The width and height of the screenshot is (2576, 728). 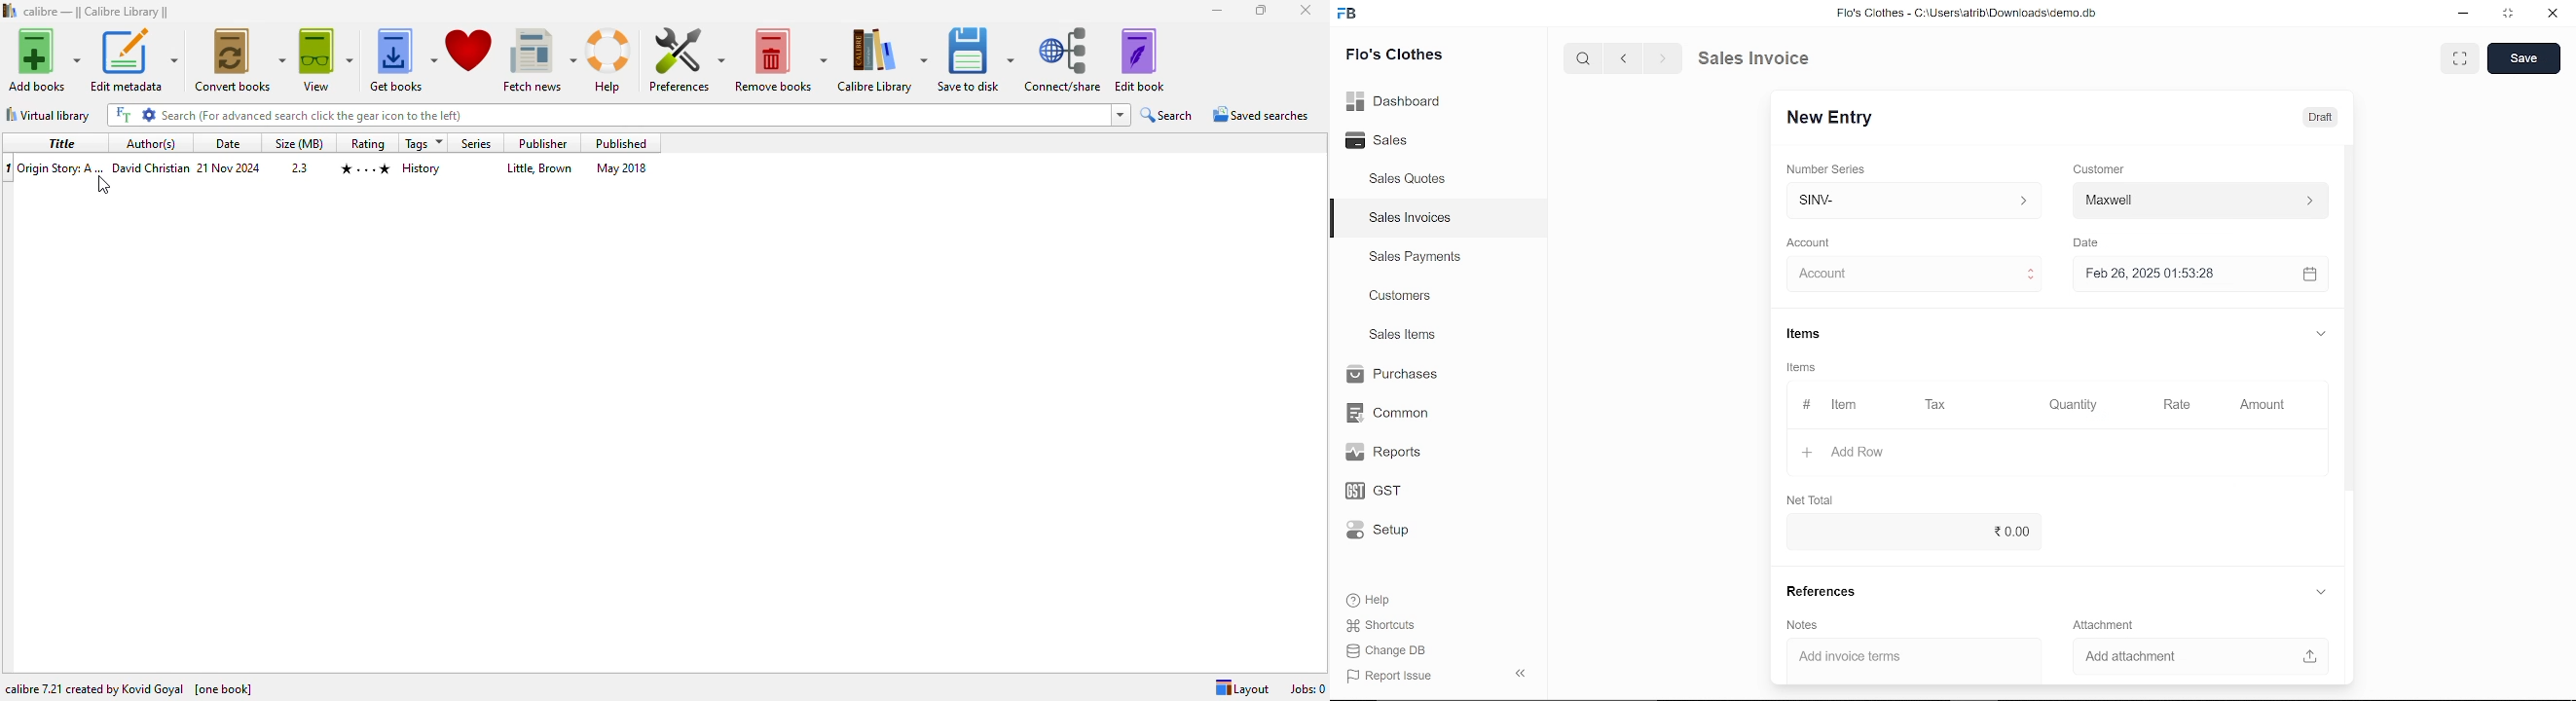 I want to click on SINV- , so click(x=1909, y=201).